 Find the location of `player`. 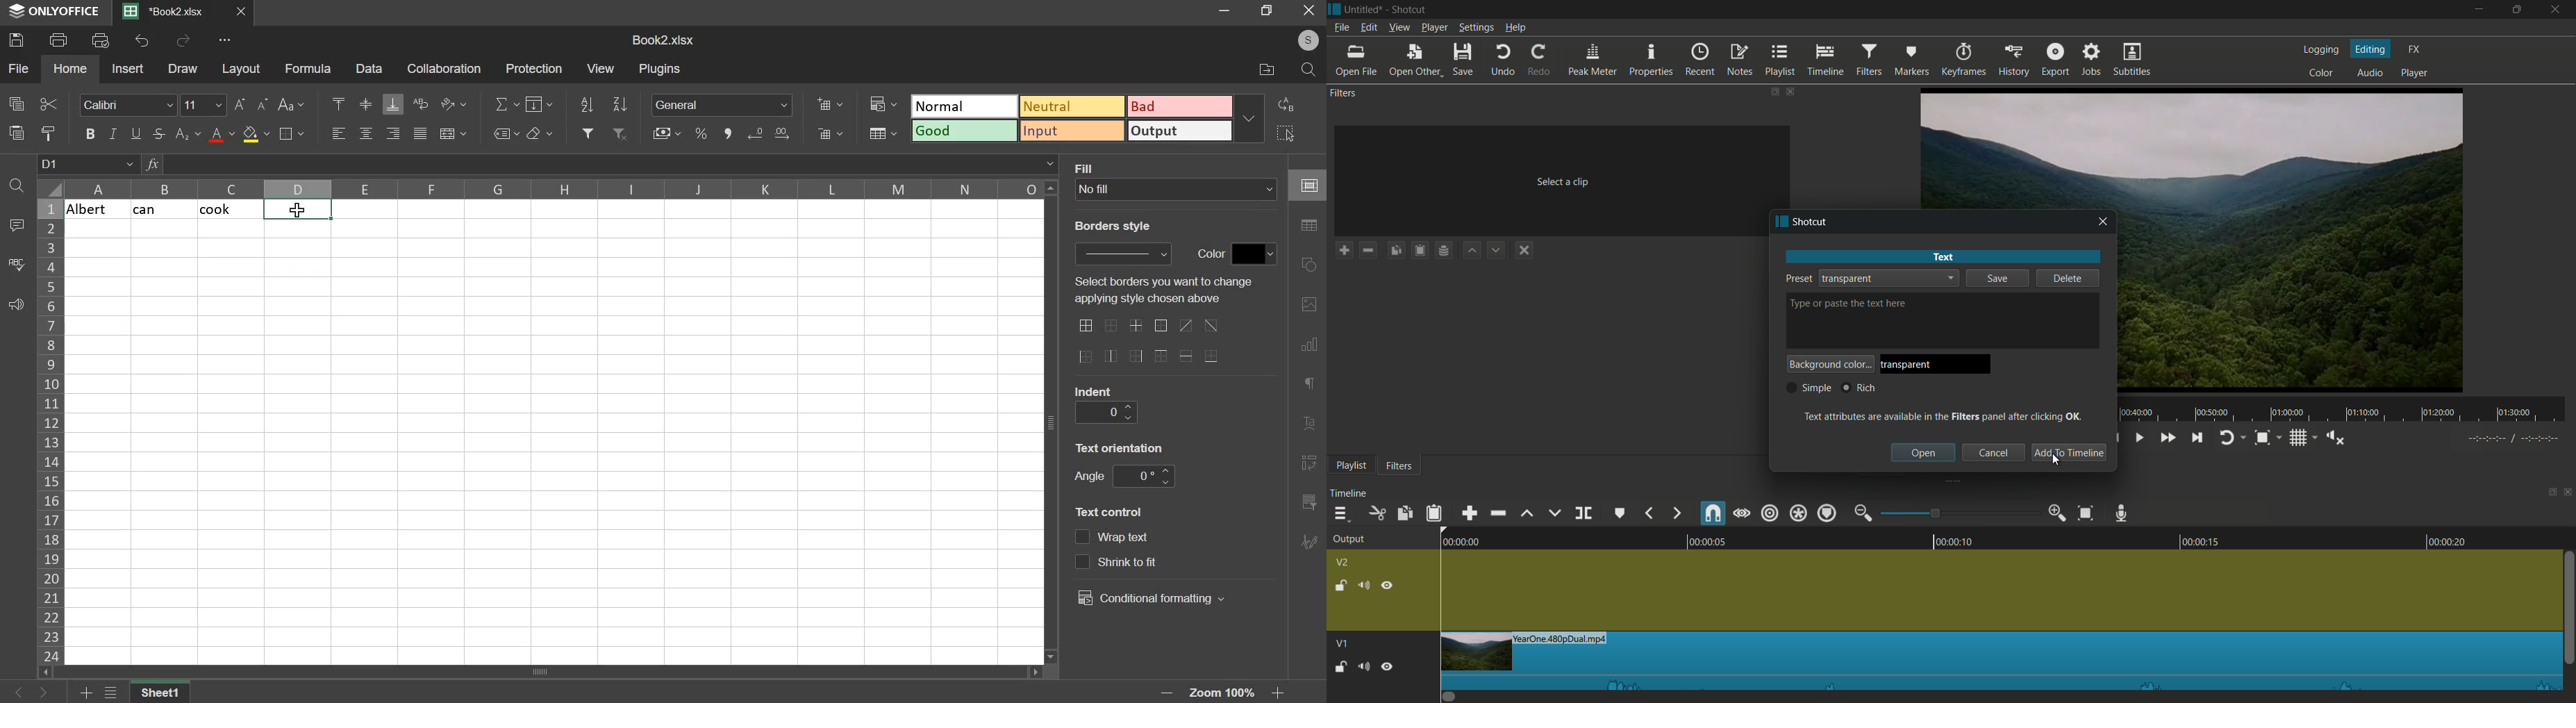

player is located at coordinates (2415, 74).